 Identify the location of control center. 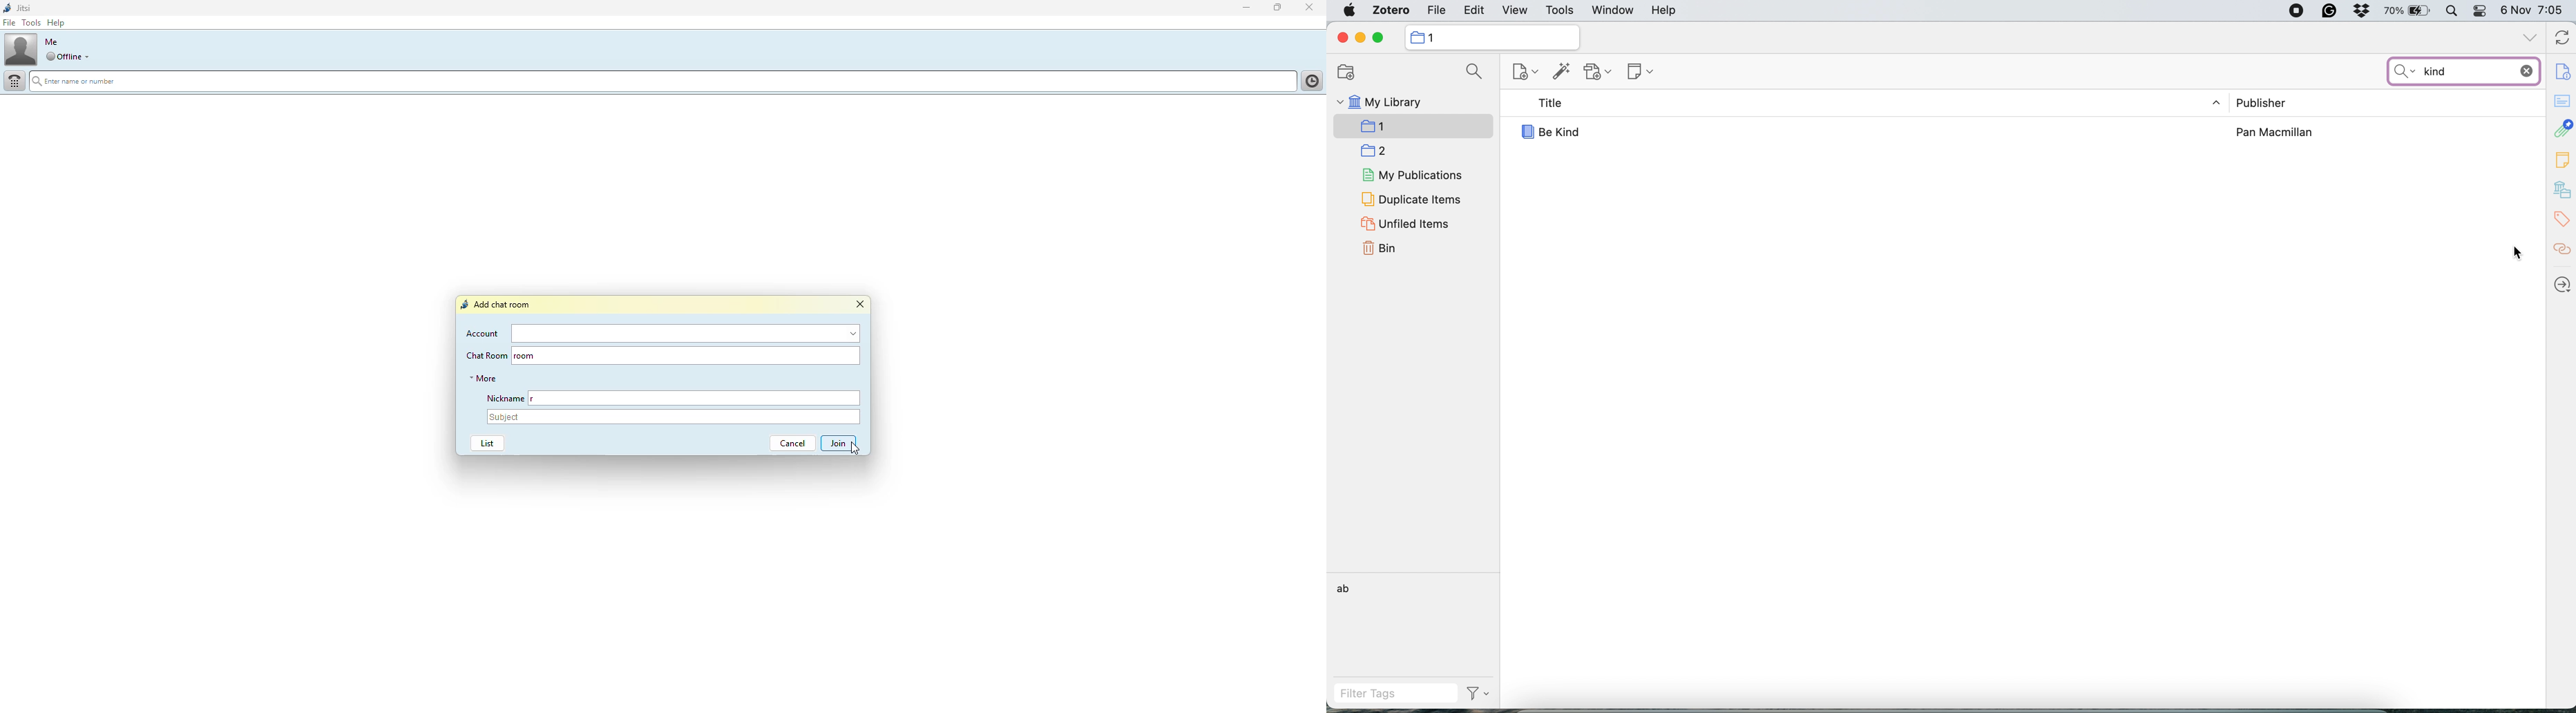
(2483, 11).